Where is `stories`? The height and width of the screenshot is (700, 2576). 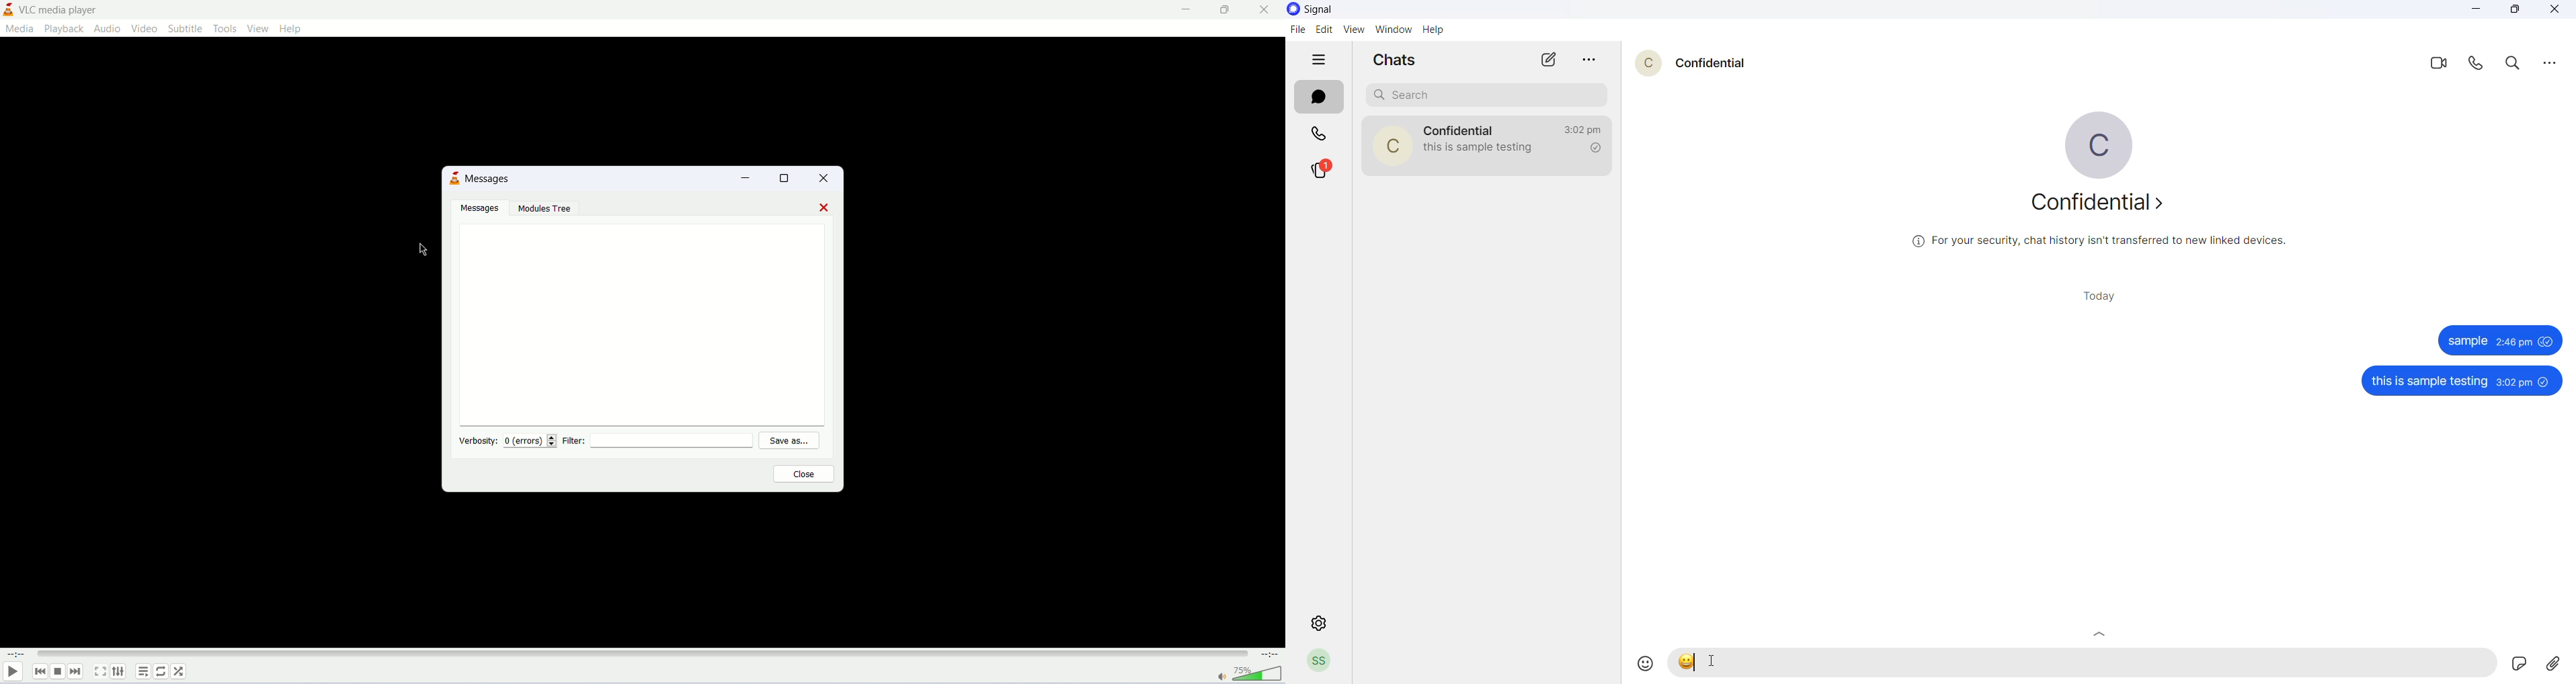
stories is located at coordinates (1322, 169).